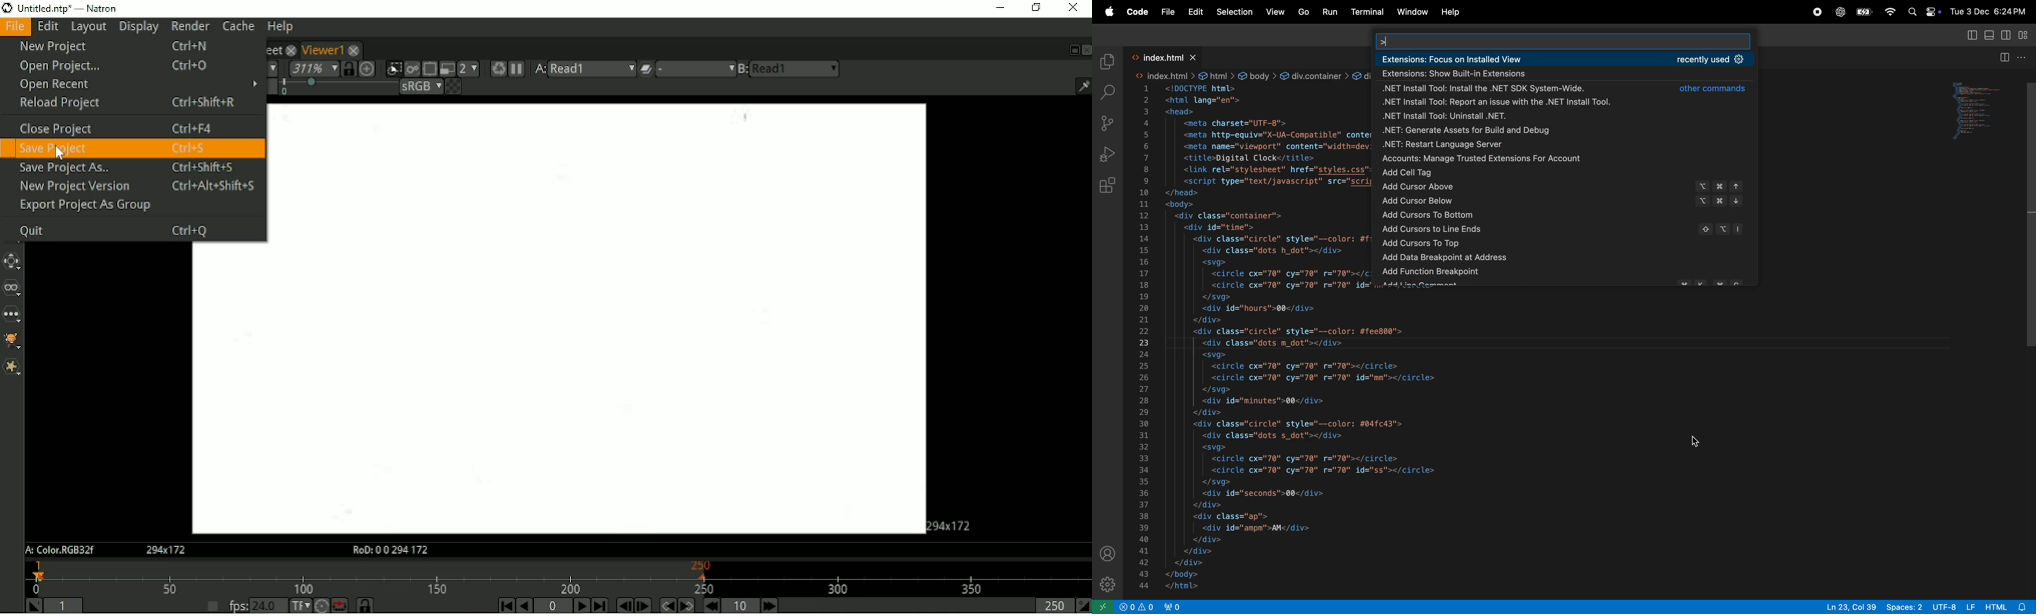  I want to click on Set playback out point, so click(1083, 605).